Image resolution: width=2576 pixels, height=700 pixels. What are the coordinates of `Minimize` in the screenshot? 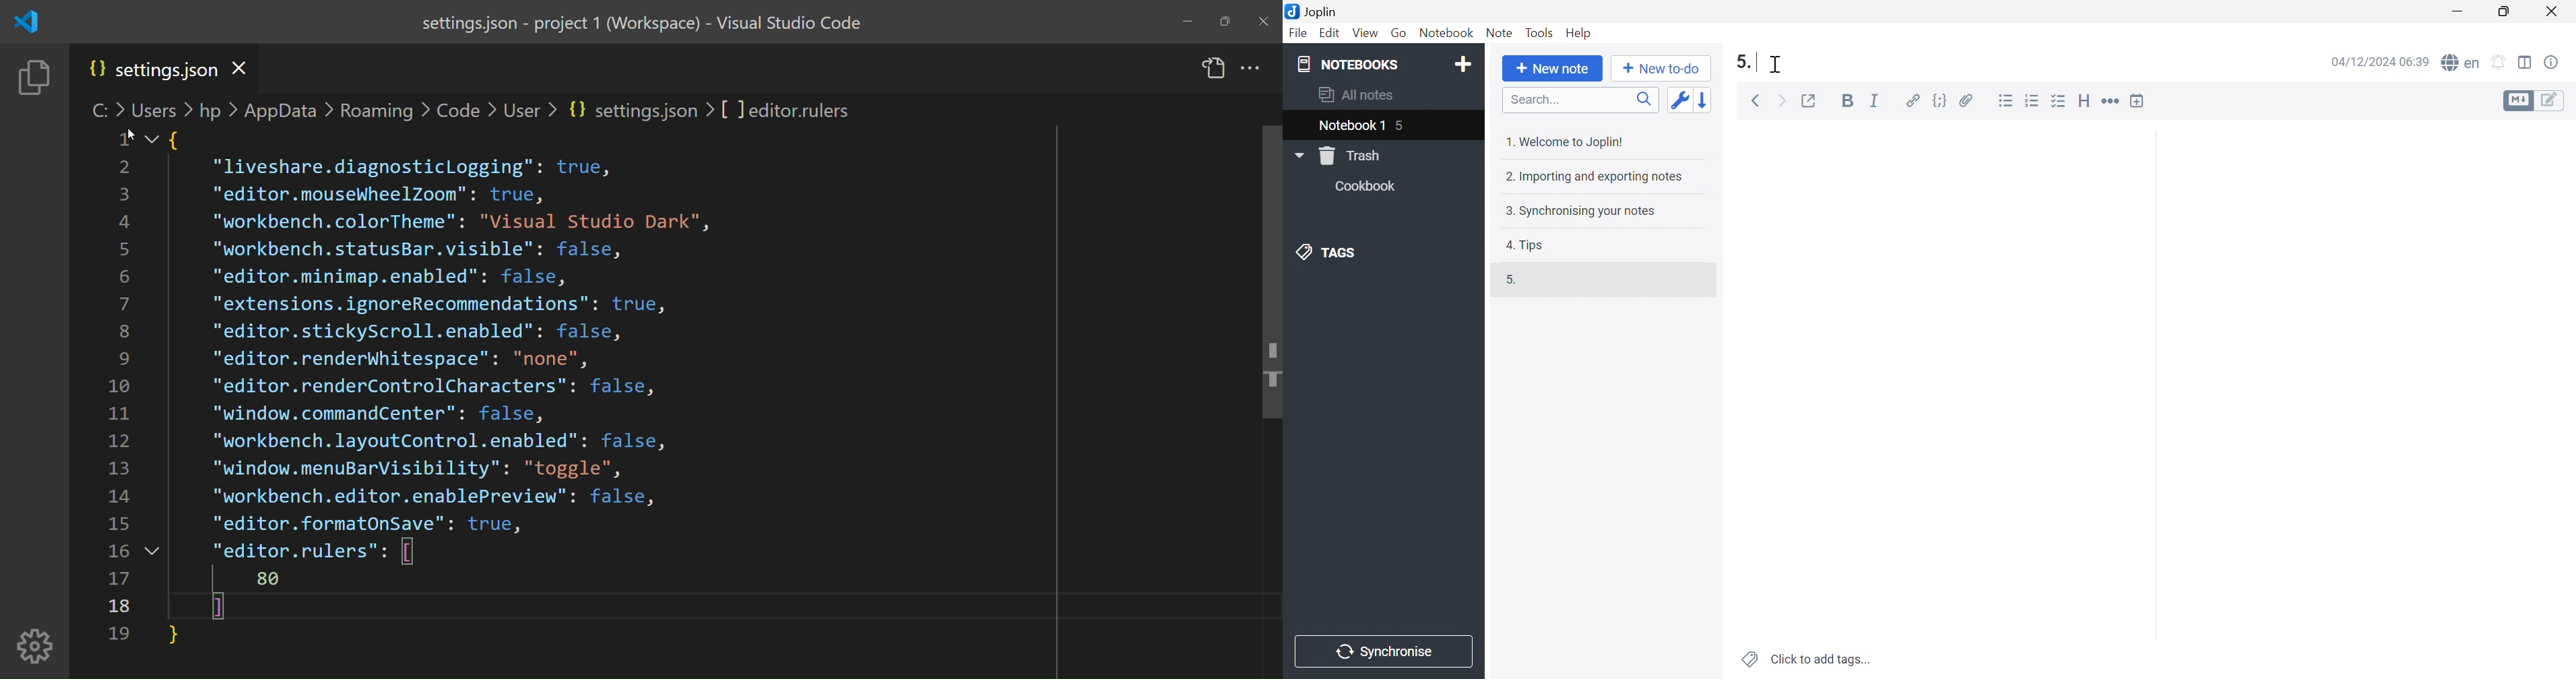 It's located at (2460, 8).